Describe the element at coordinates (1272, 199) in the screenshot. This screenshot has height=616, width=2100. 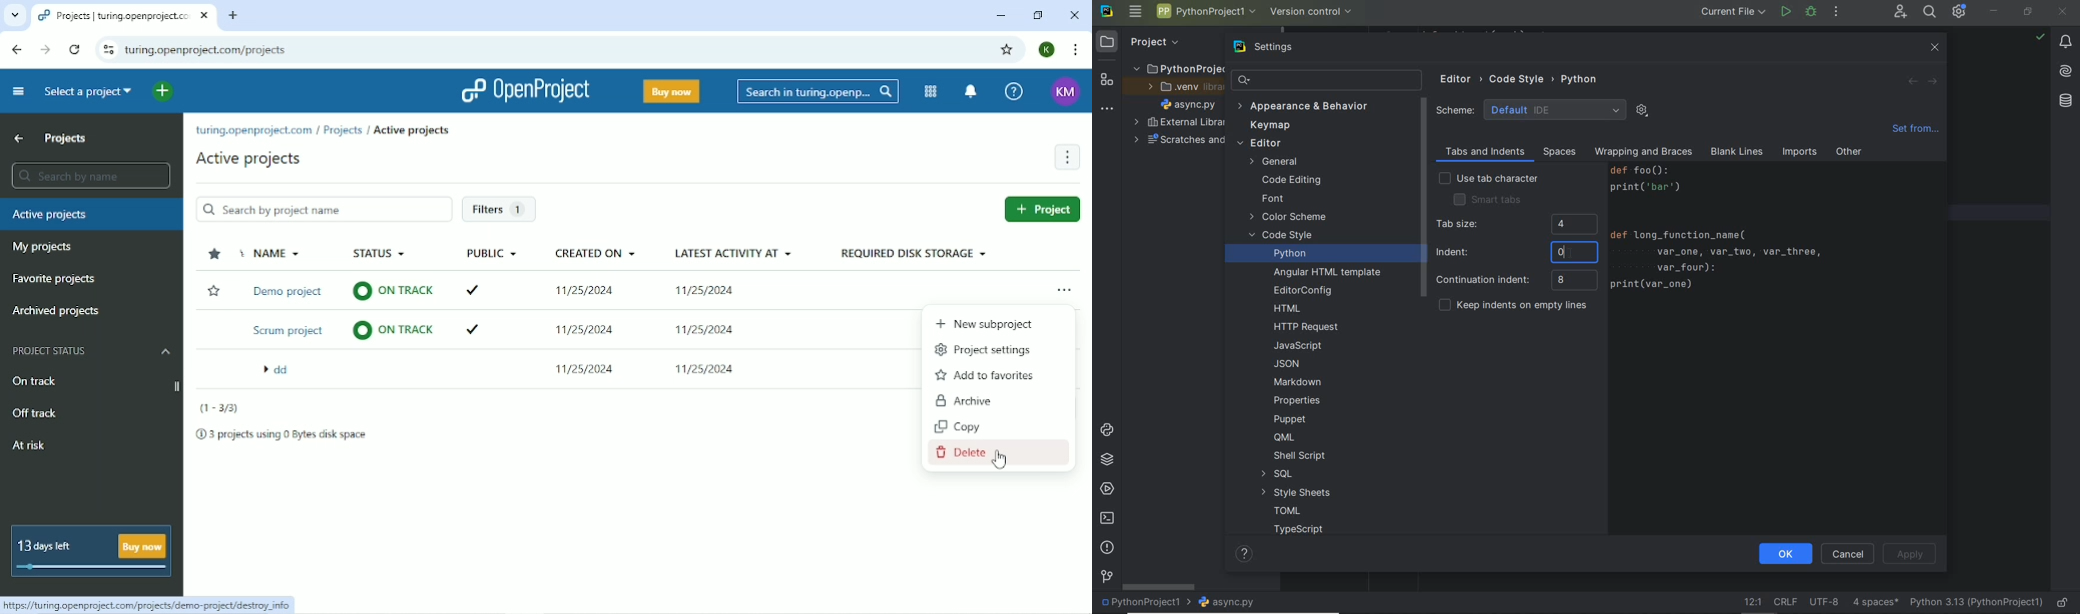
I see `Font` at that location.